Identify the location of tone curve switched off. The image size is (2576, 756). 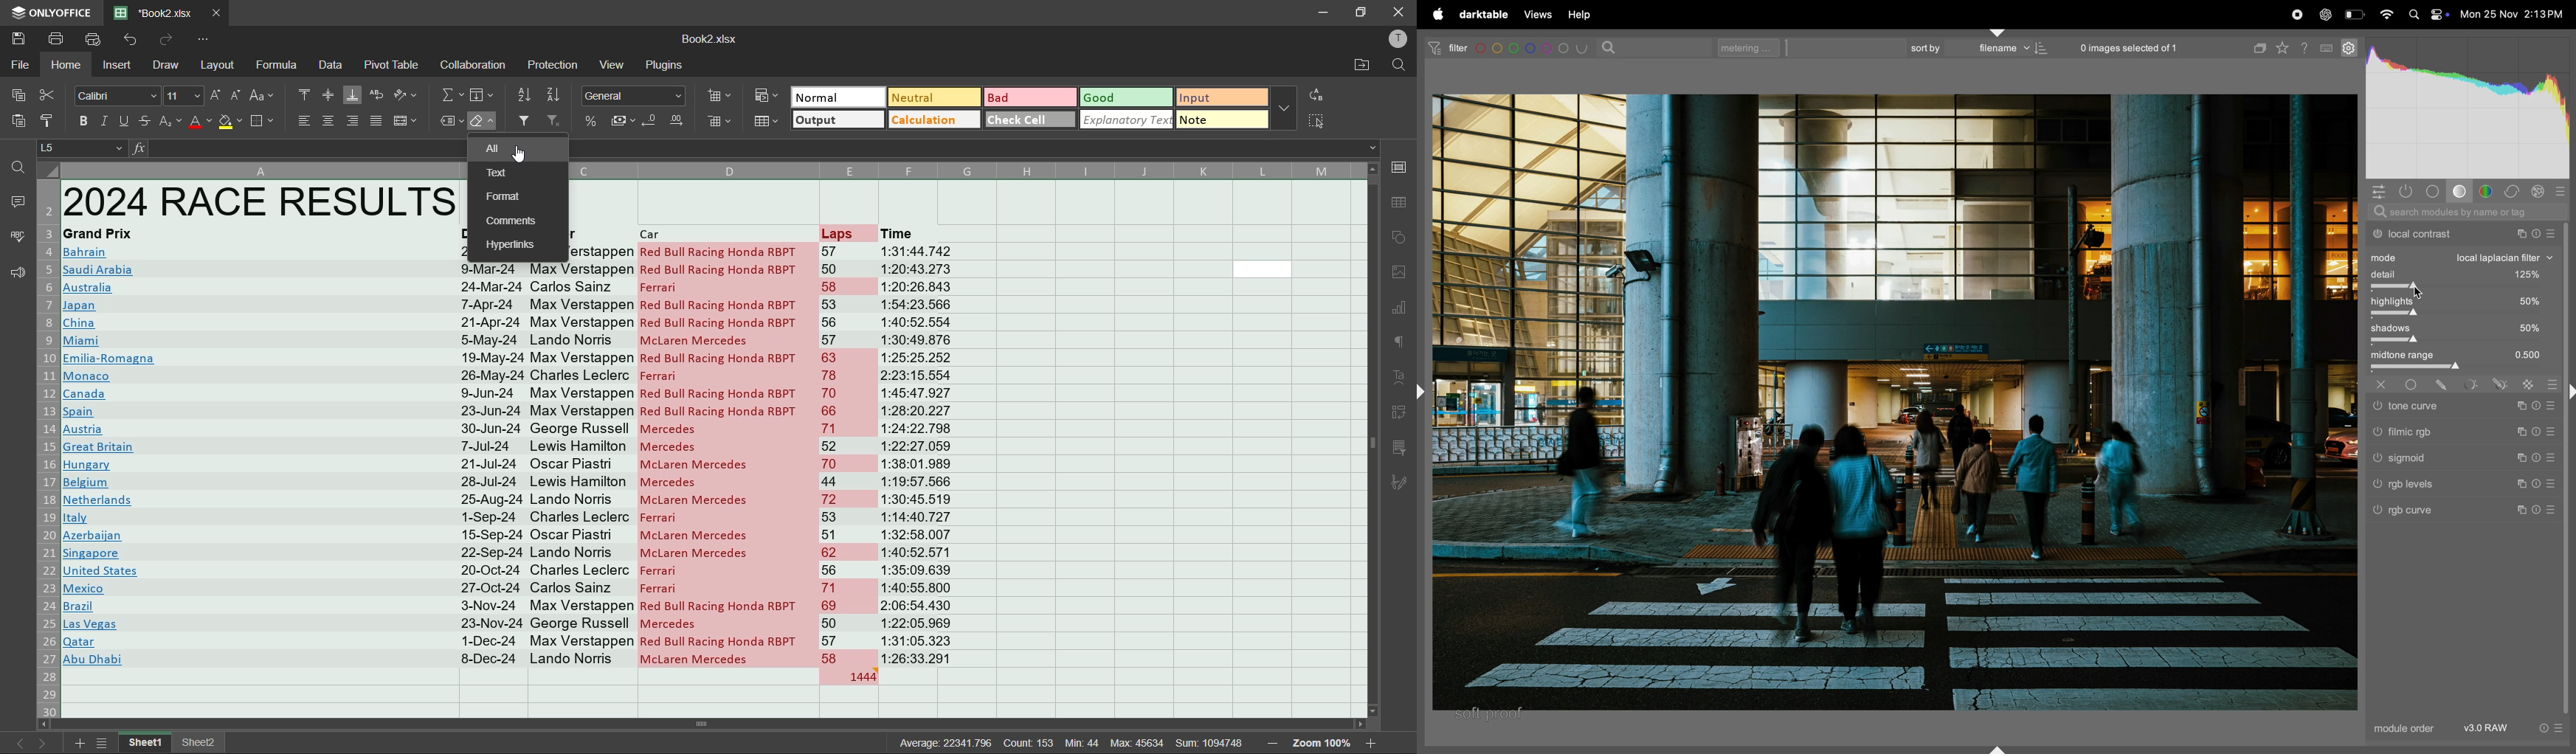
(2377, 406).